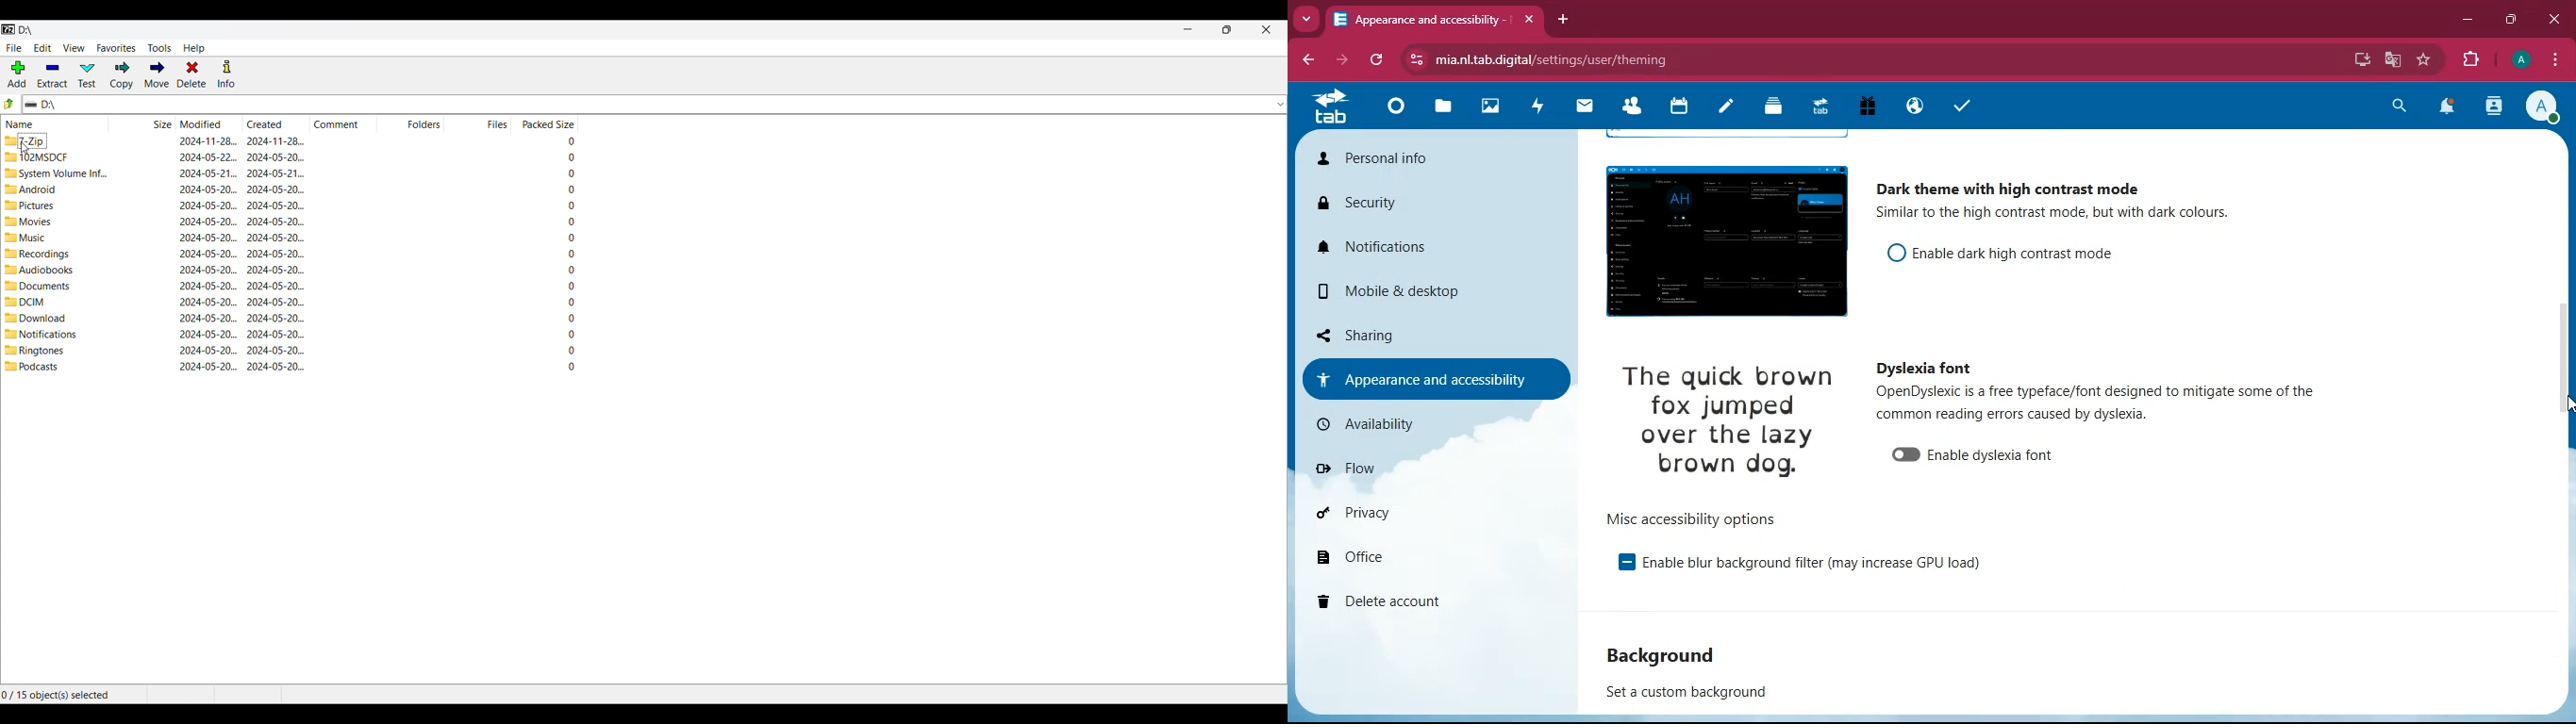 This screenshot has height=728, width=2576. I want to click on Packed size column, so click(544, 123).